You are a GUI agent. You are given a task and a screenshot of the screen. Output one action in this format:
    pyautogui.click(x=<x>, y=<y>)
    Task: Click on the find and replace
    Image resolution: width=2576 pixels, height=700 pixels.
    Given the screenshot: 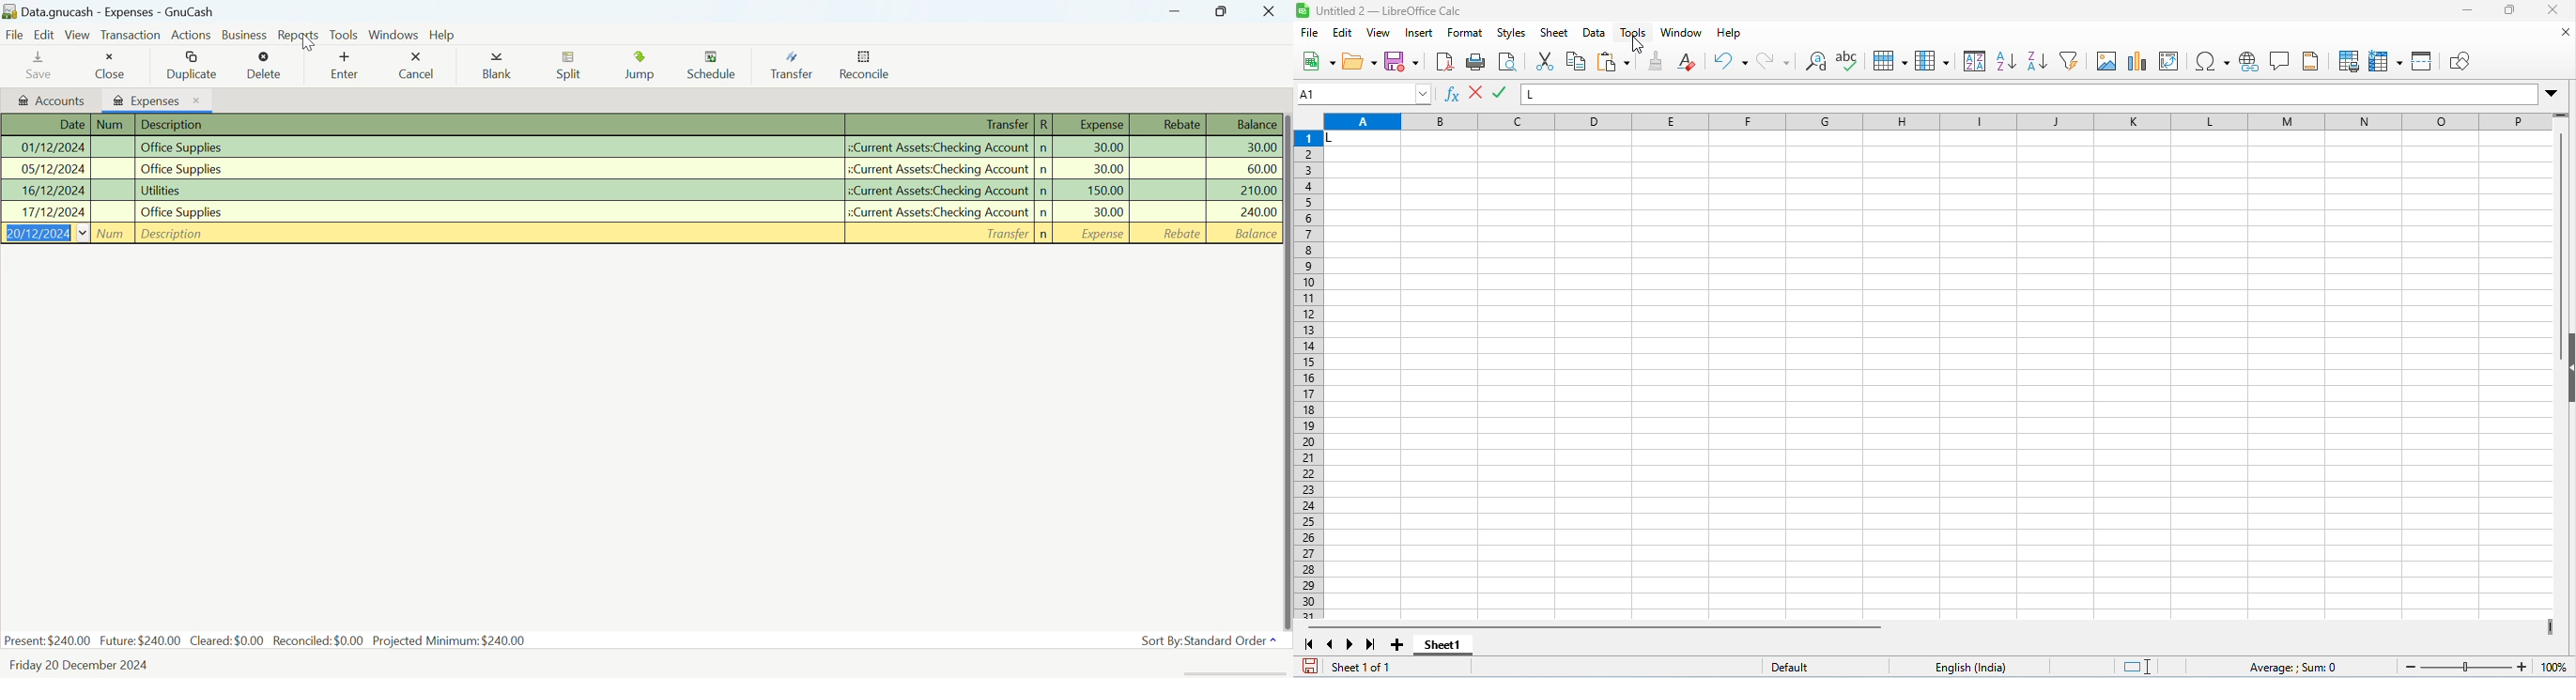 What is the action you would take?
    pyautogui.click(x=1818, y=63)
    